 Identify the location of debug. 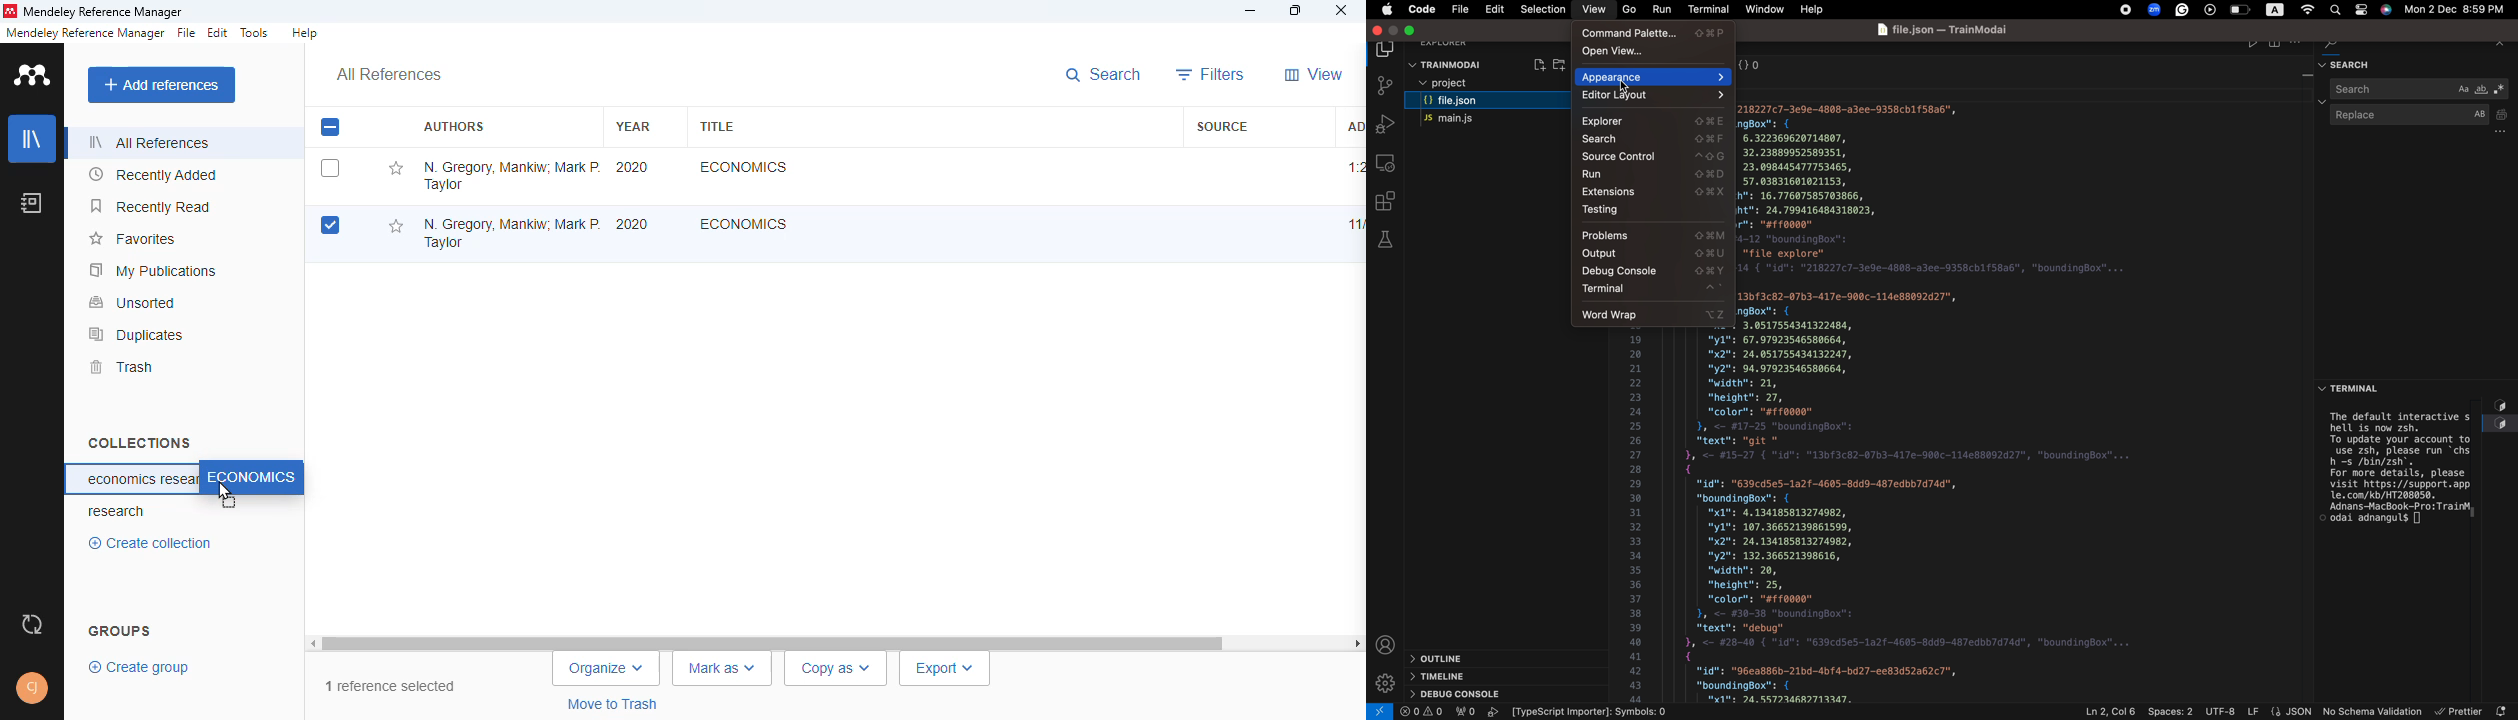
(1464, 695).